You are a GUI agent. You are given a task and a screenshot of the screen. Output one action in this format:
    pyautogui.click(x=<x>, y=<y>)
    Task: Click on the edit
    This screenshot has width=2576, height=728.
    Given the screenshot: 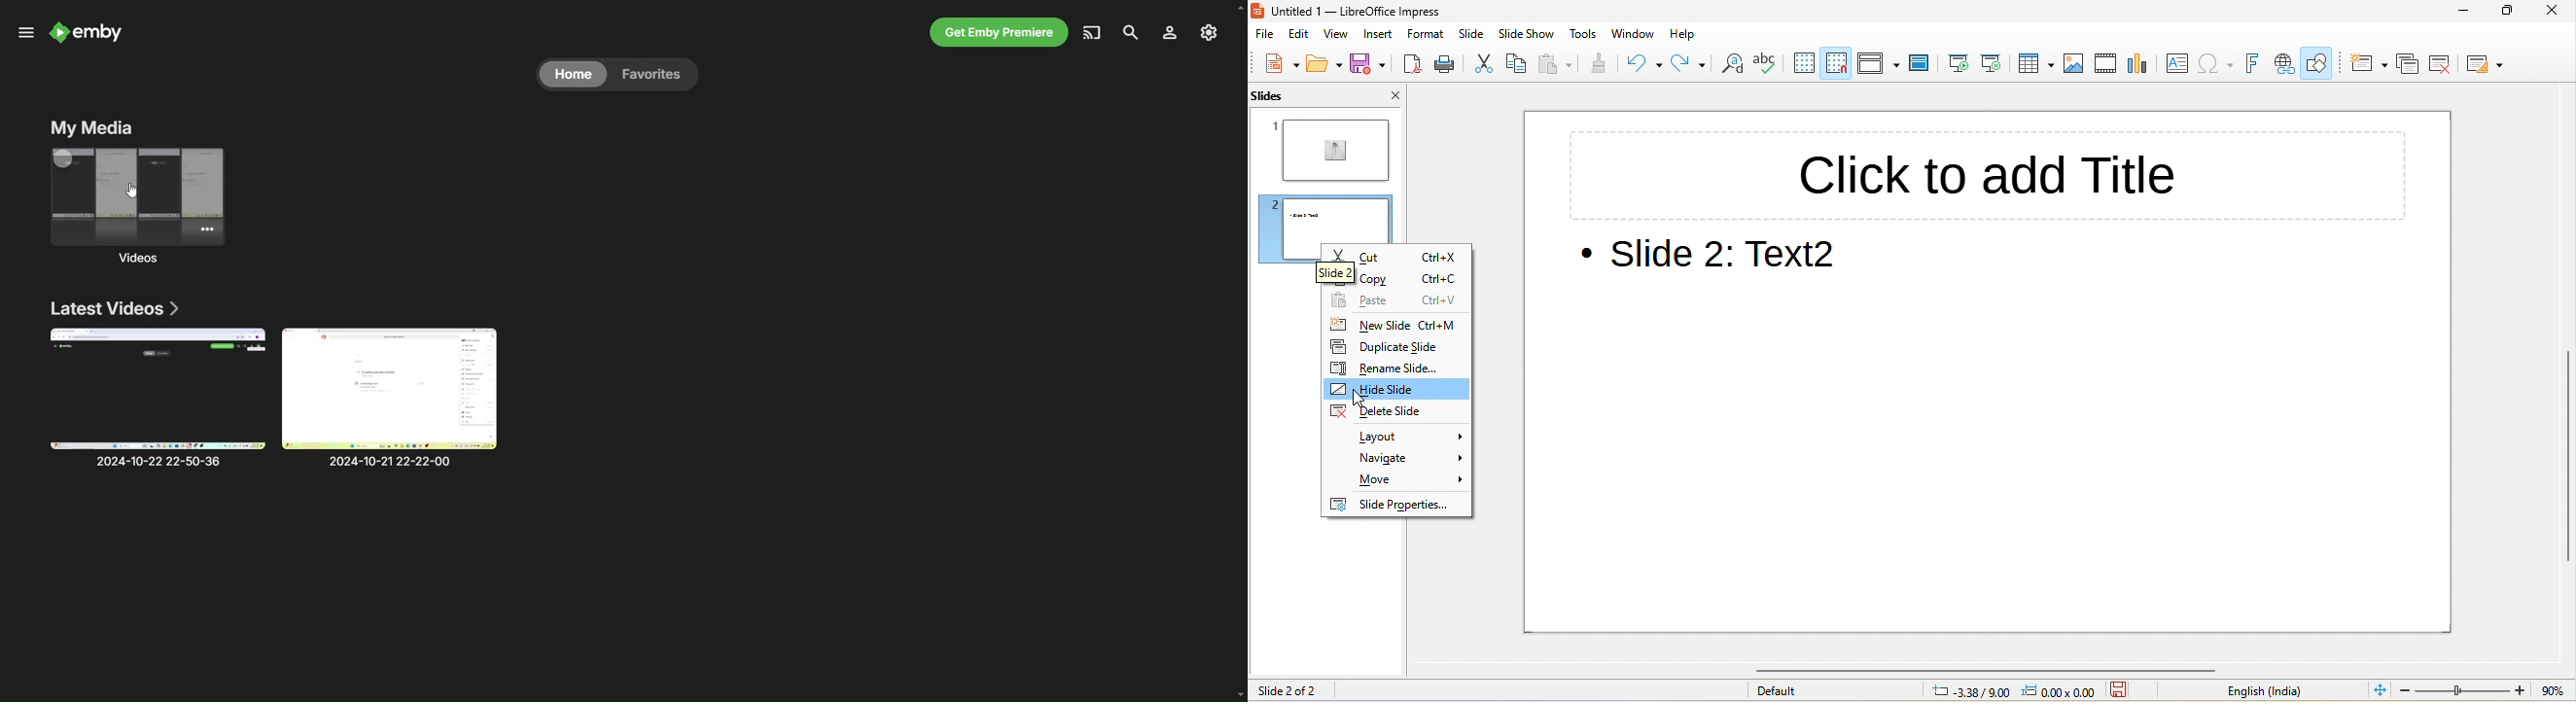 What is the action you would take?
    pyautogui.click(x=1302, y=37)
    